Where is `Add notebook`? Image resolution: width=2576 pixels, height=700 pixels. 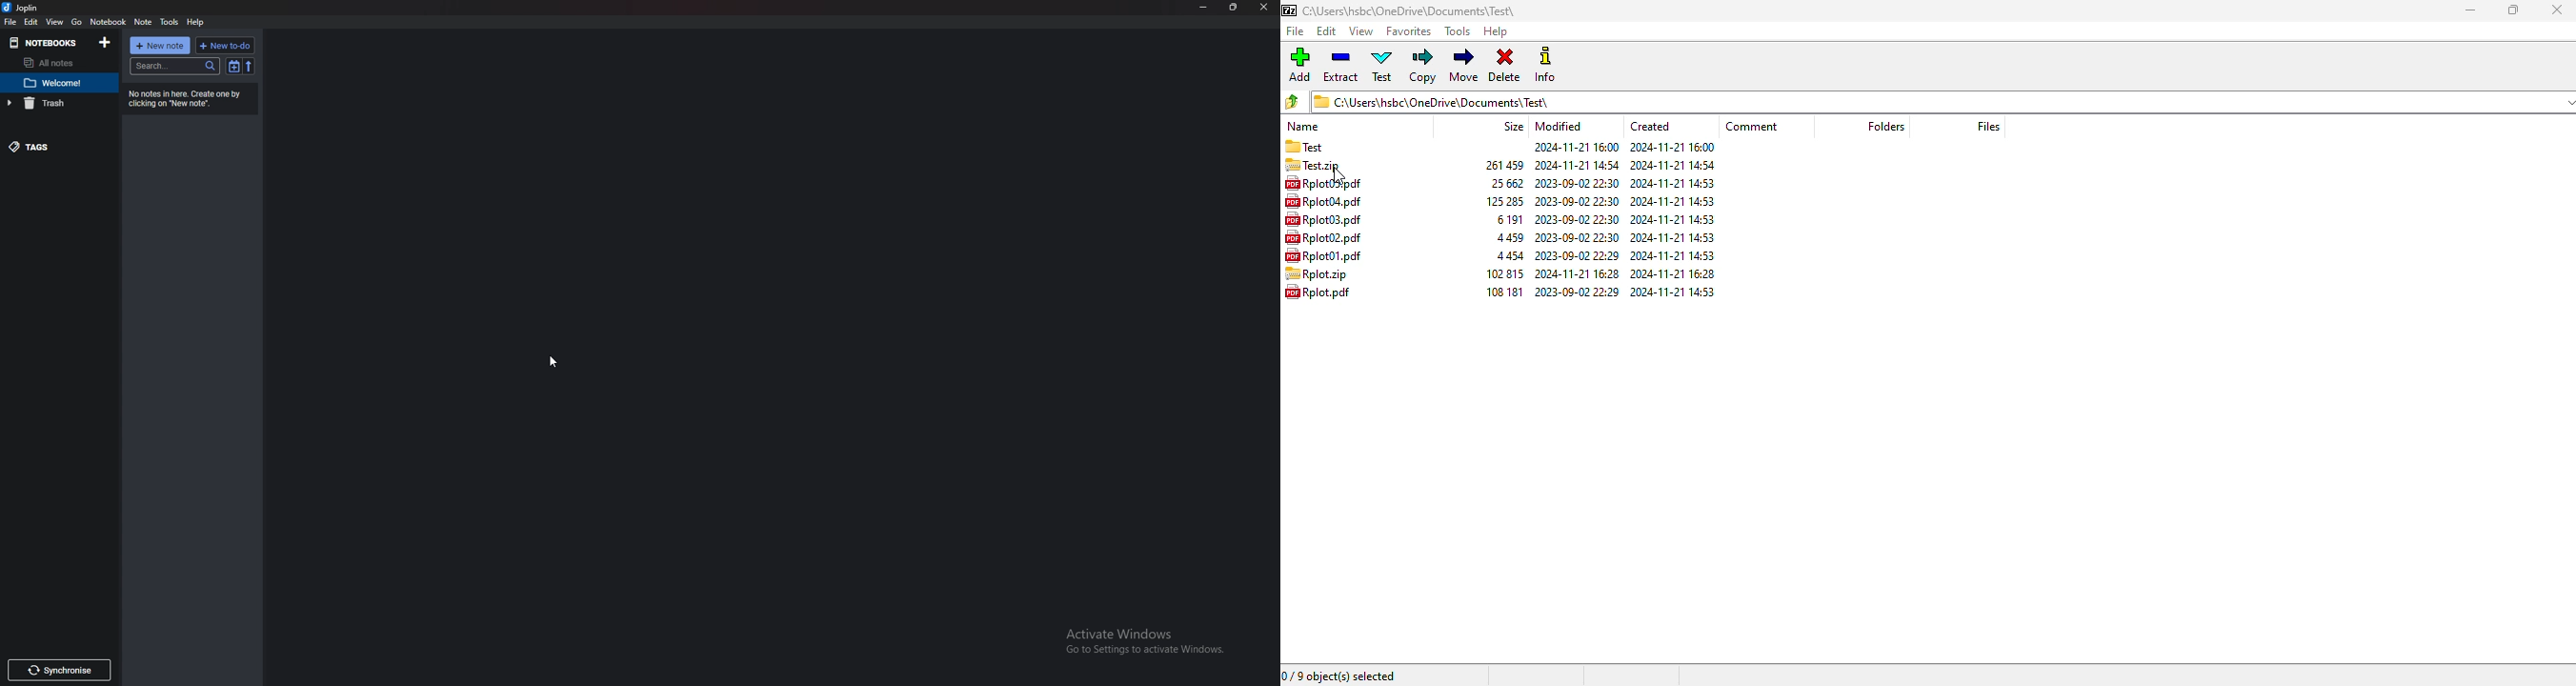 Add notebook is located at coordinates (105, 42).